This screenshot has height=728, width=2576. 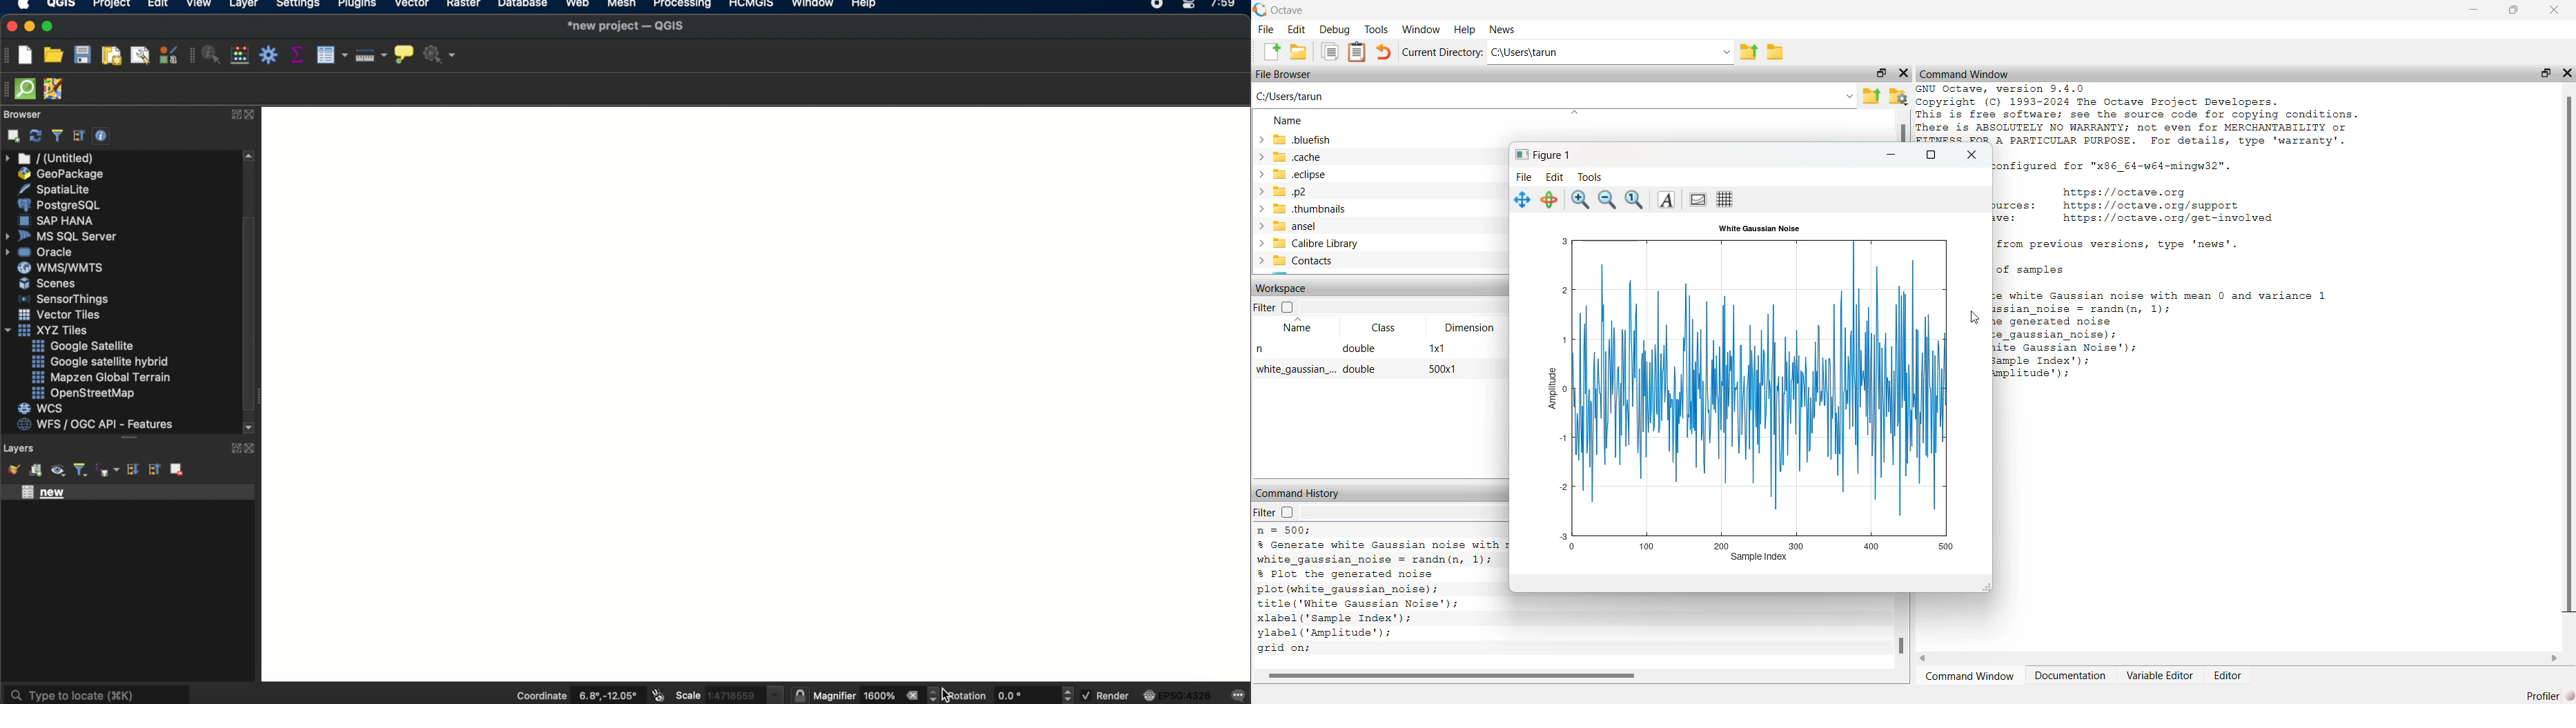 What do you see at coordinates (413, 5) in the screenshot?
I see `vector` at bounding box center [413, 5].